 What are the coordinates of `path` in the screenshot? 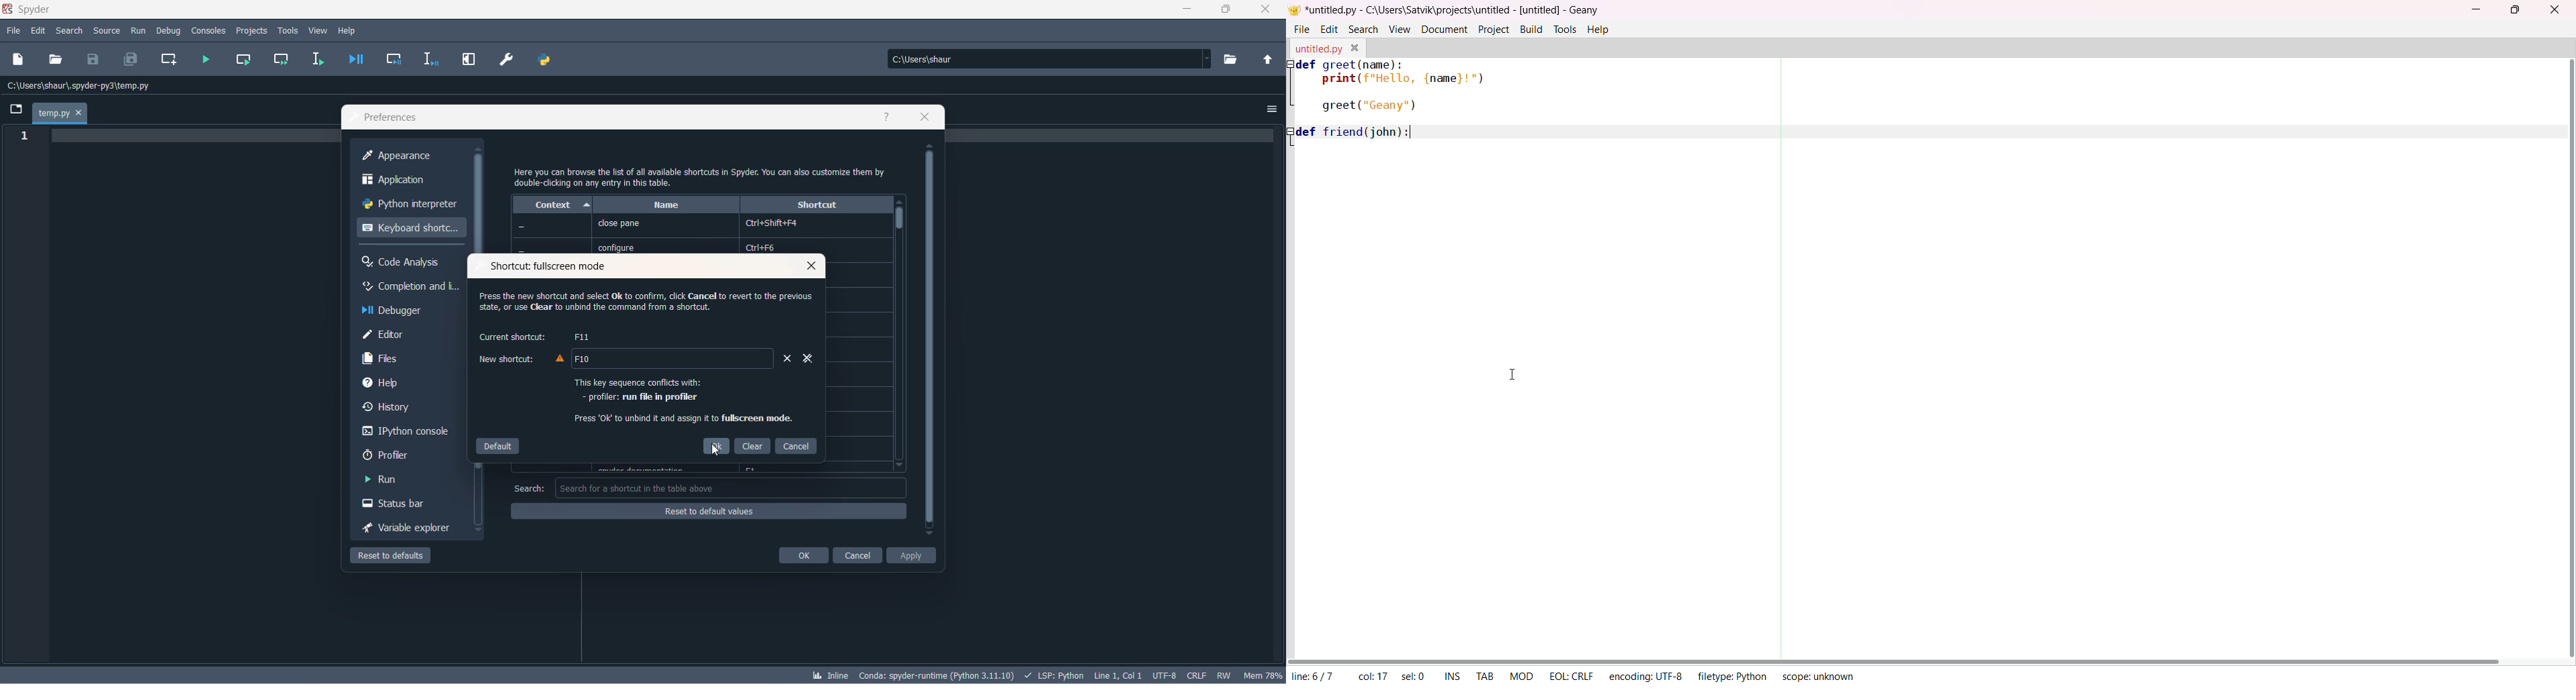 It's located at (1046, 59).